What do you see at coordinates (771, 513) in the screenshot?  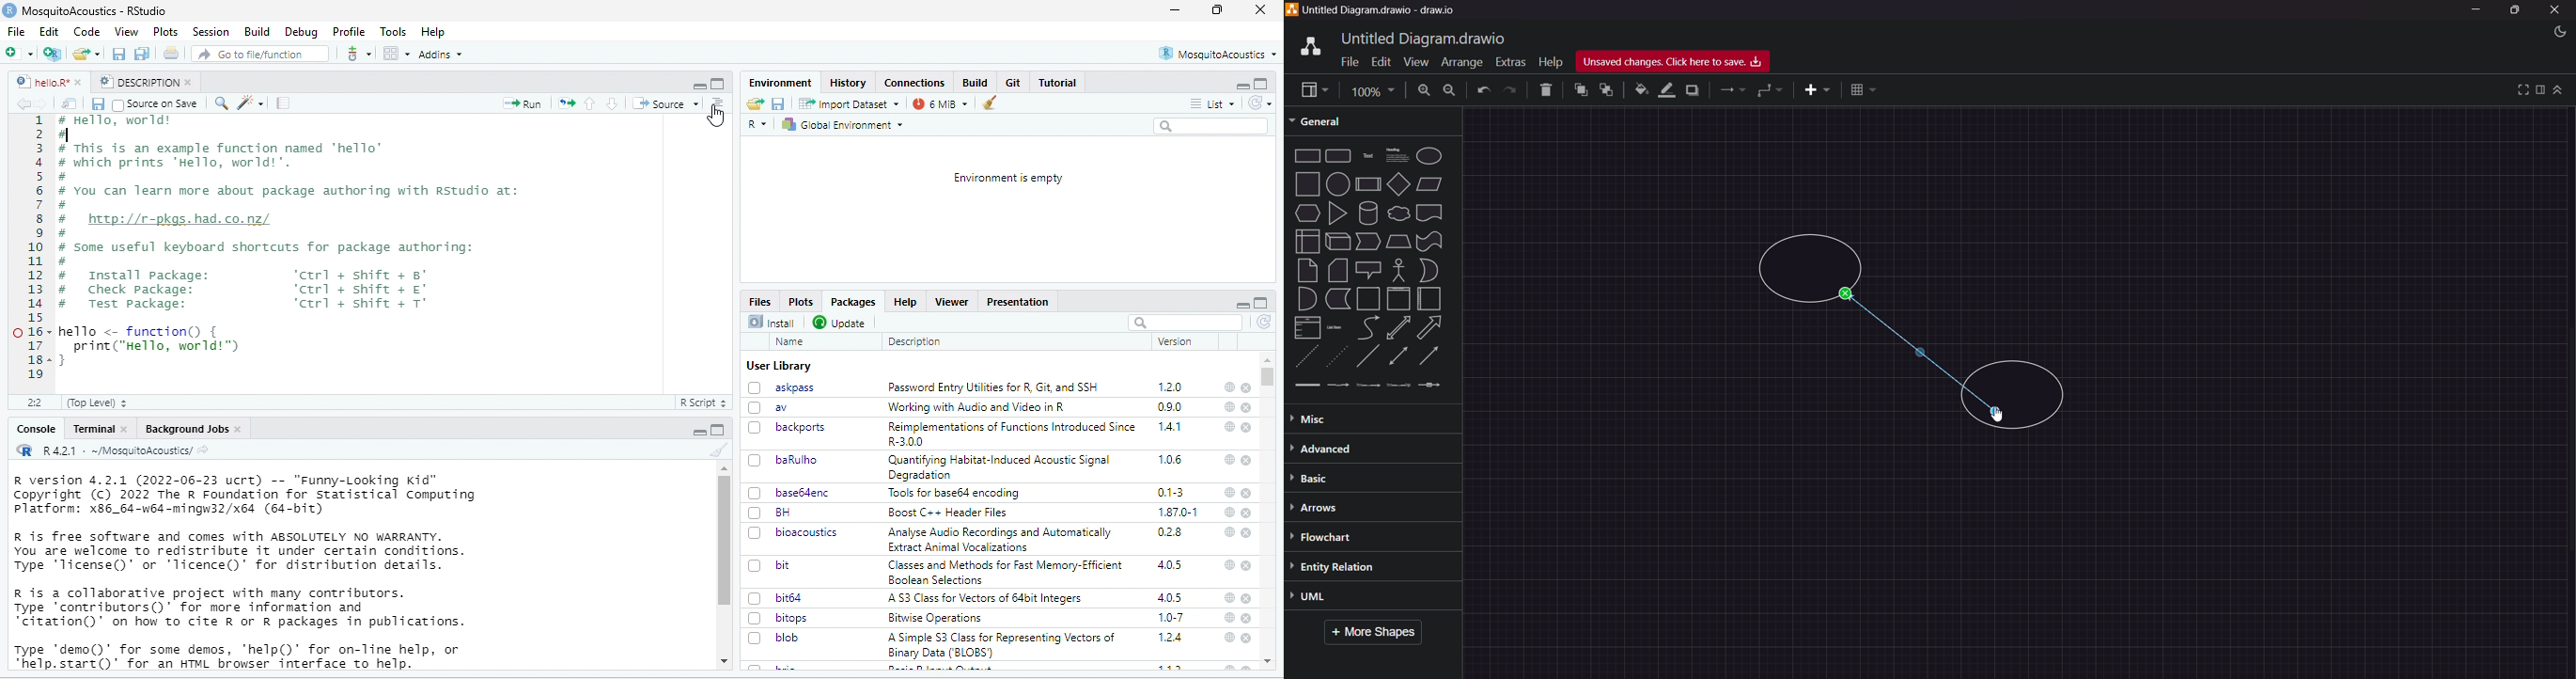 I see `BH` at bounding box center [771, 513].